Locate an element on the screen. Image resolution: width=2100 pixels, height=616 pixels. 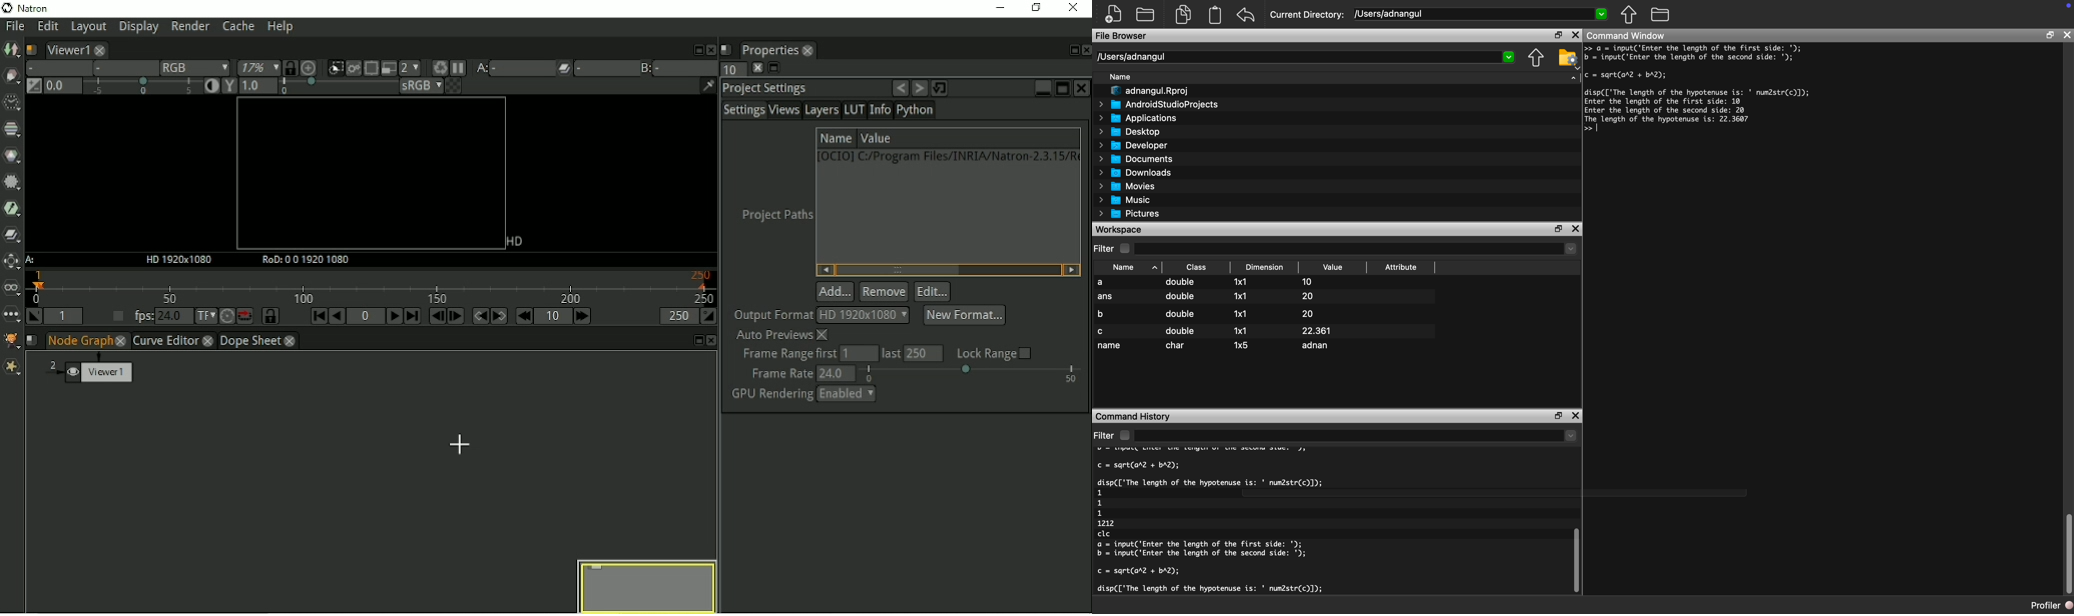
Script name is located at coordinates (726, 48).